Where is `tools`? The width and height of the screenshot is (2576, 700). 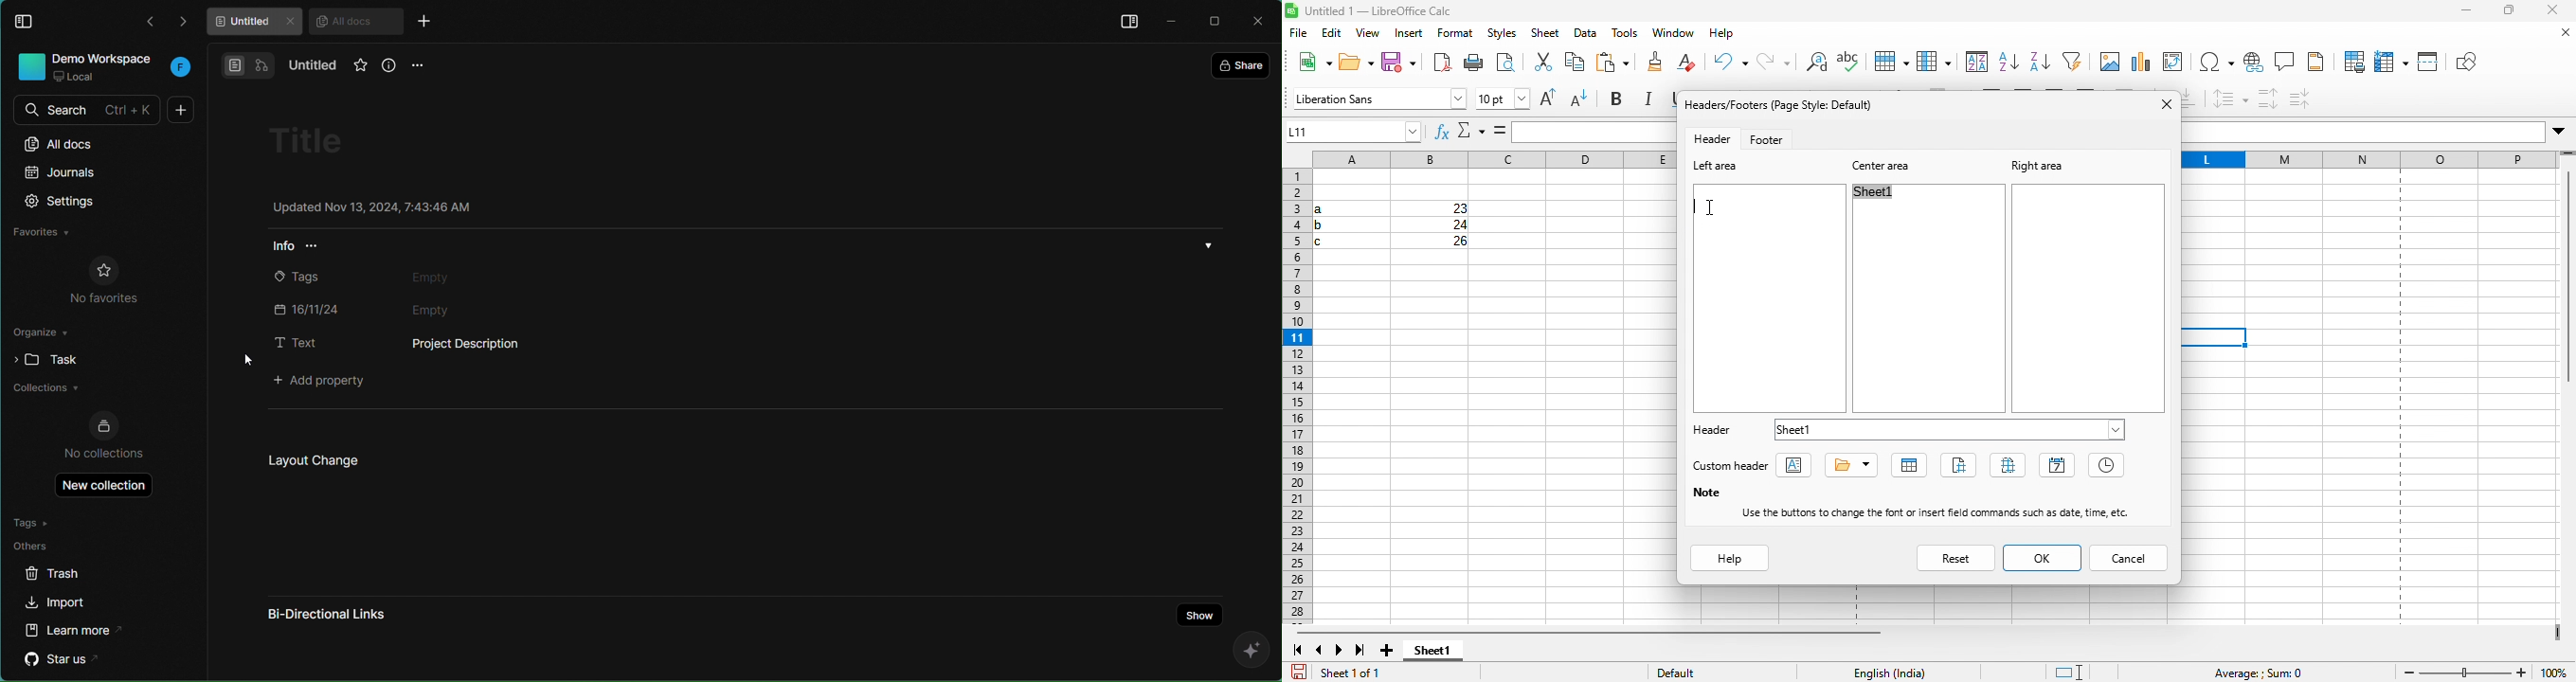
tools is located at coordinates (1623, 36).